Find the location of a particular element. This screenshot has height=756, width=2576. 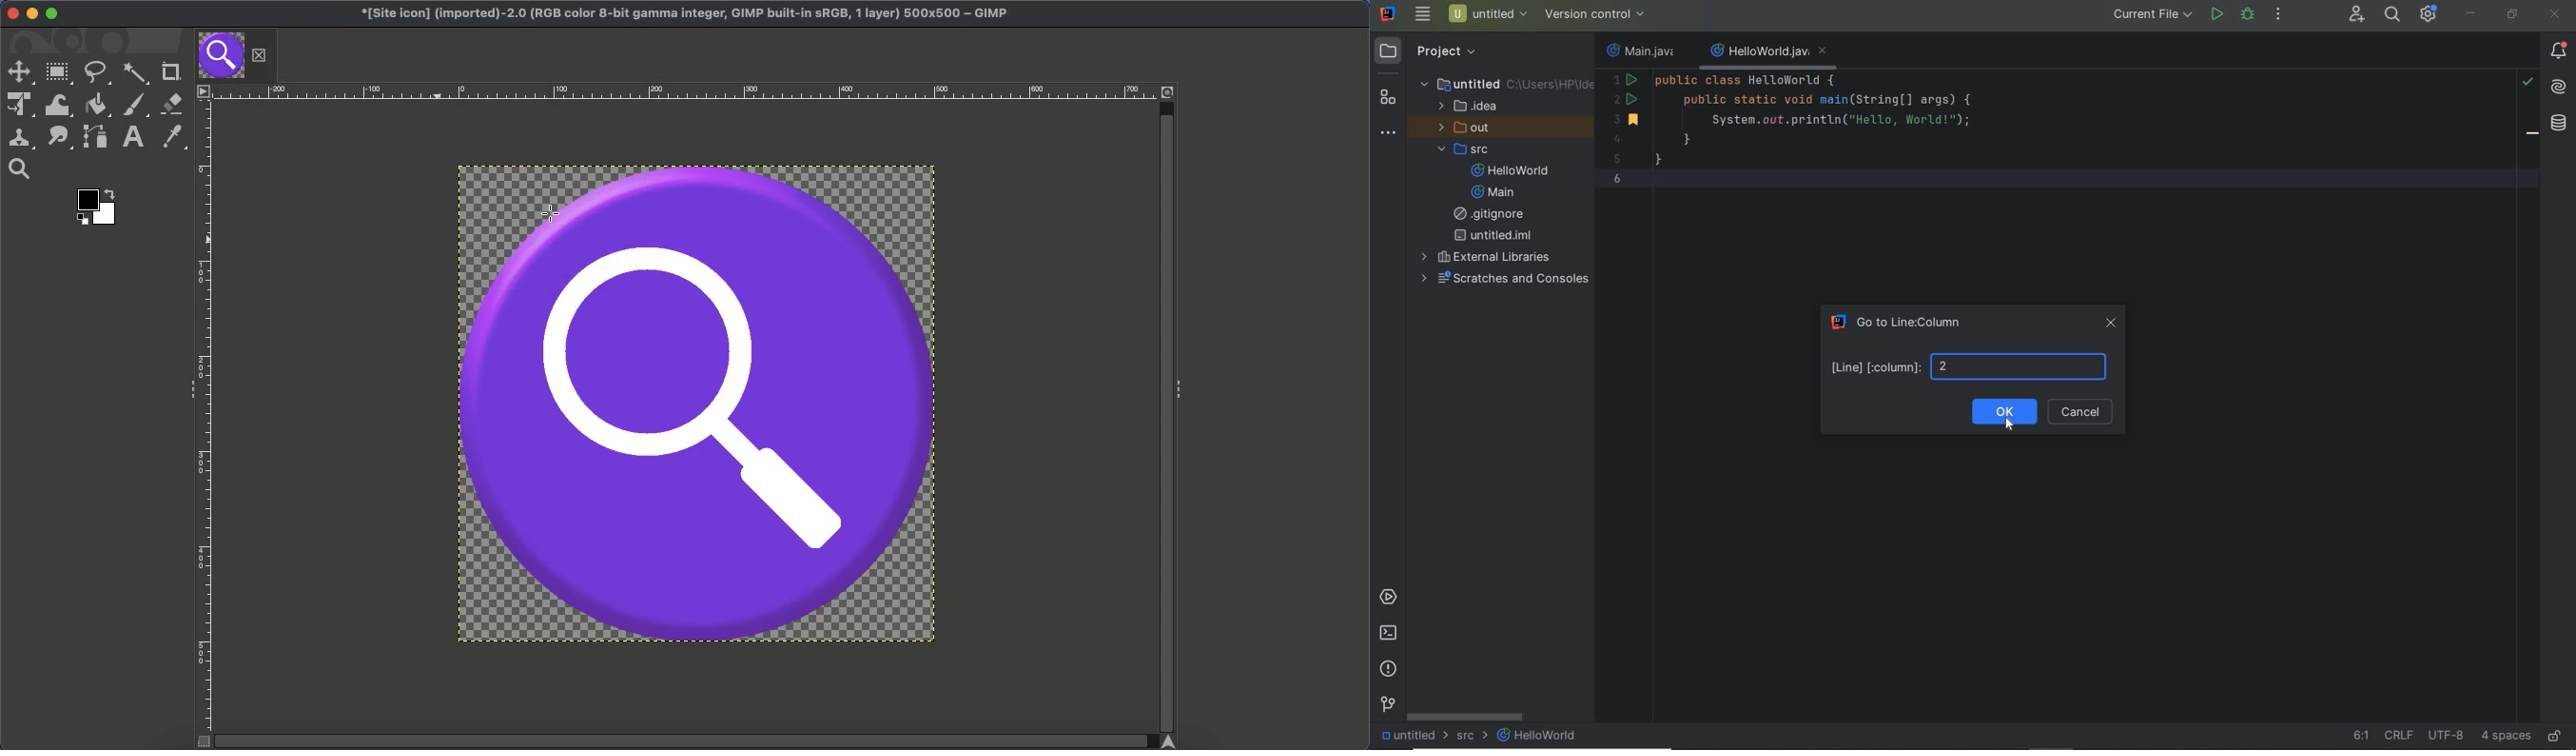

Menu is located at coordinates (205, 93).